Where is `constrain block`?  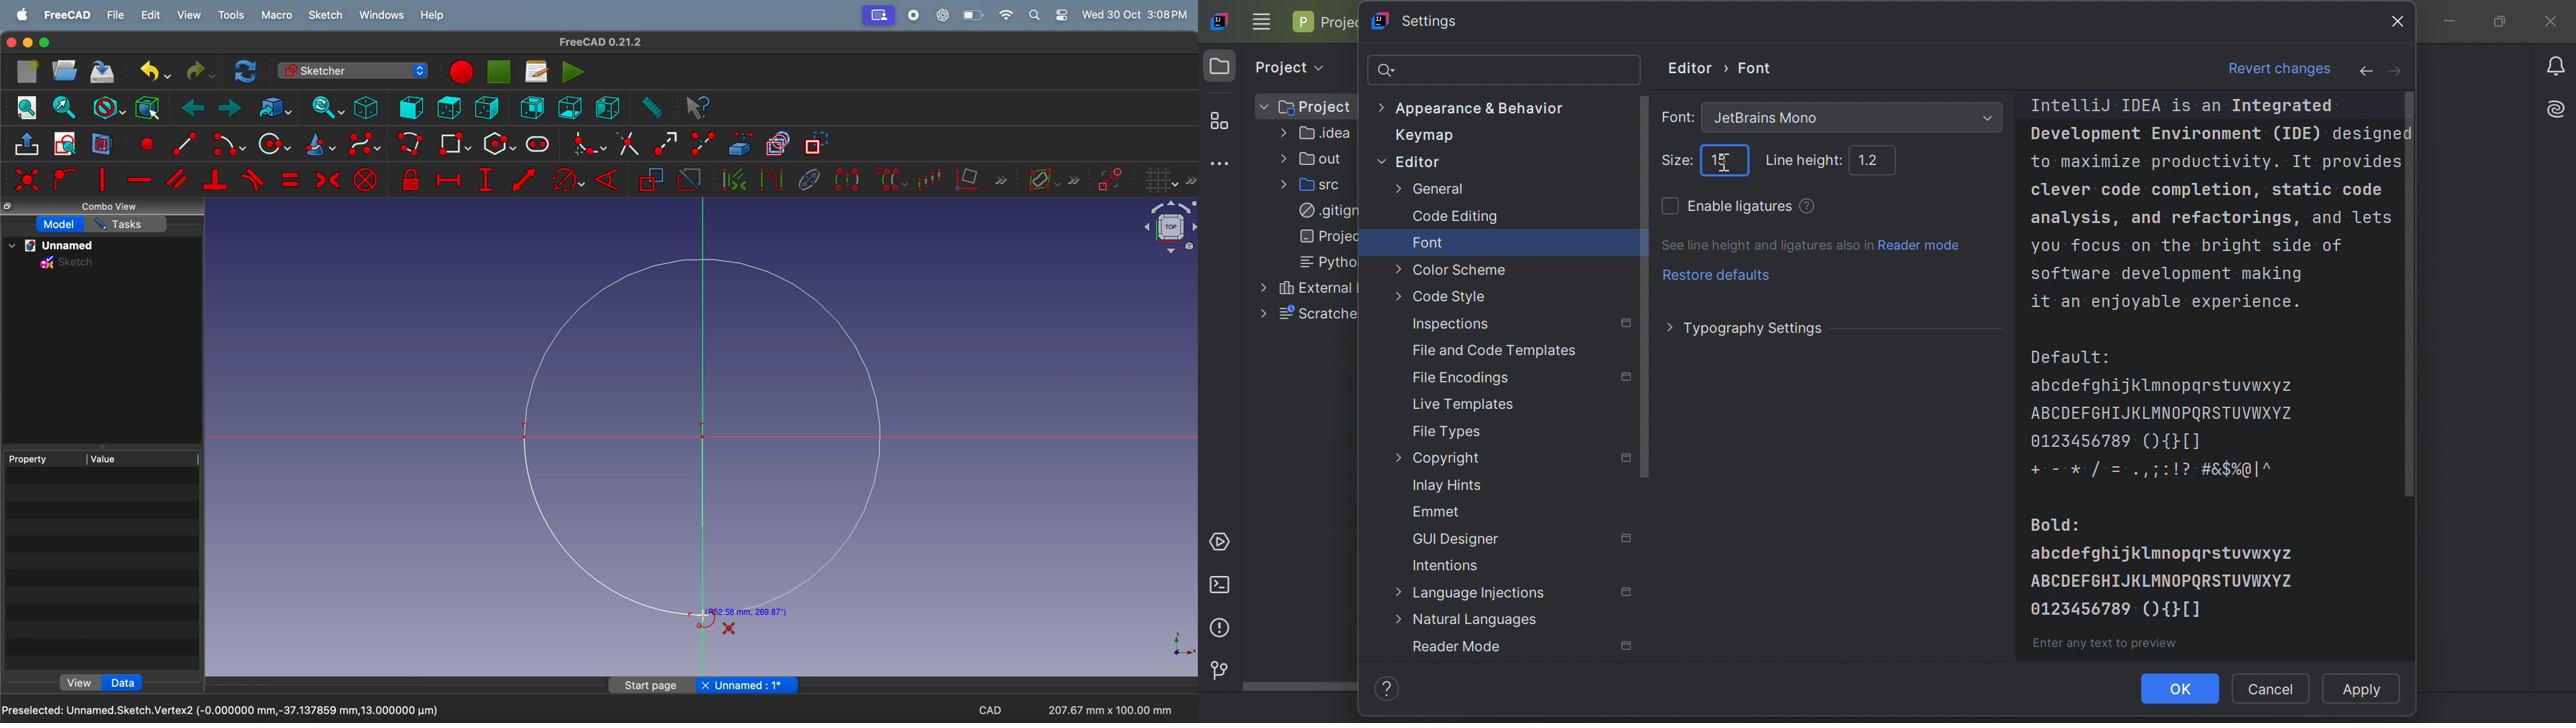 constrain block is located at coordinates (365, 179).